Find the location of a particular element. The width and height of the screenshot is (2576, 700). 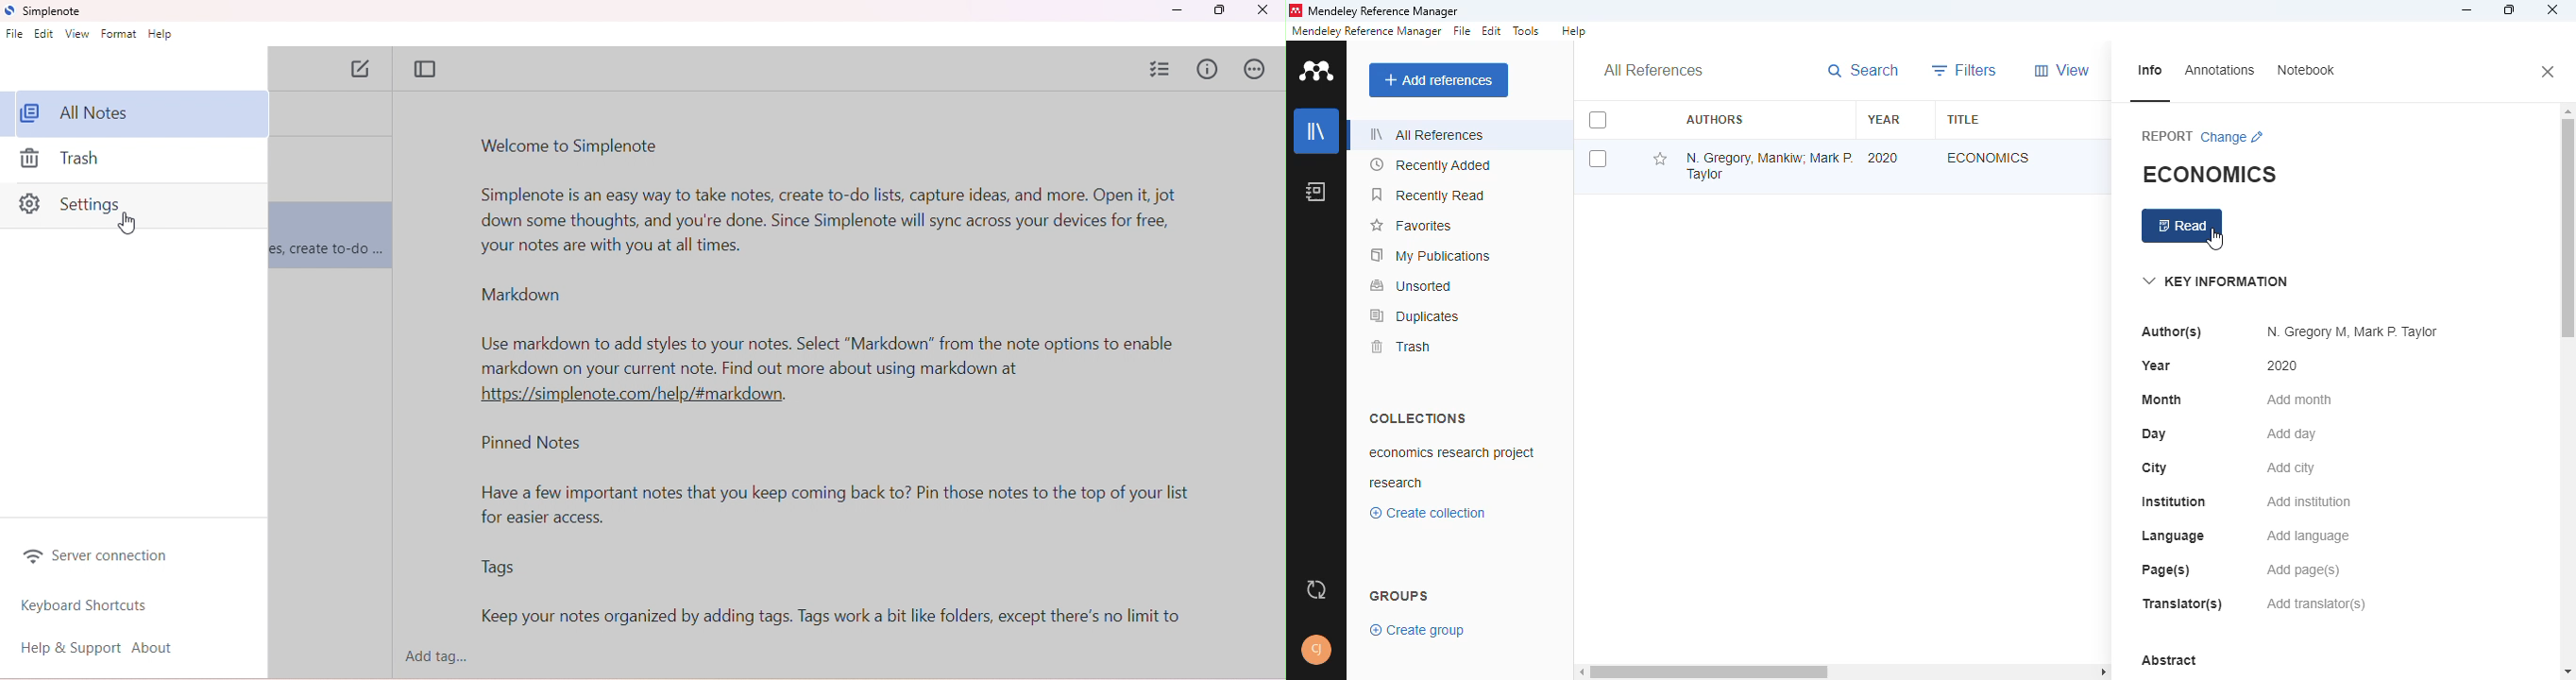

my publications is located at coordinates (1432, 256).